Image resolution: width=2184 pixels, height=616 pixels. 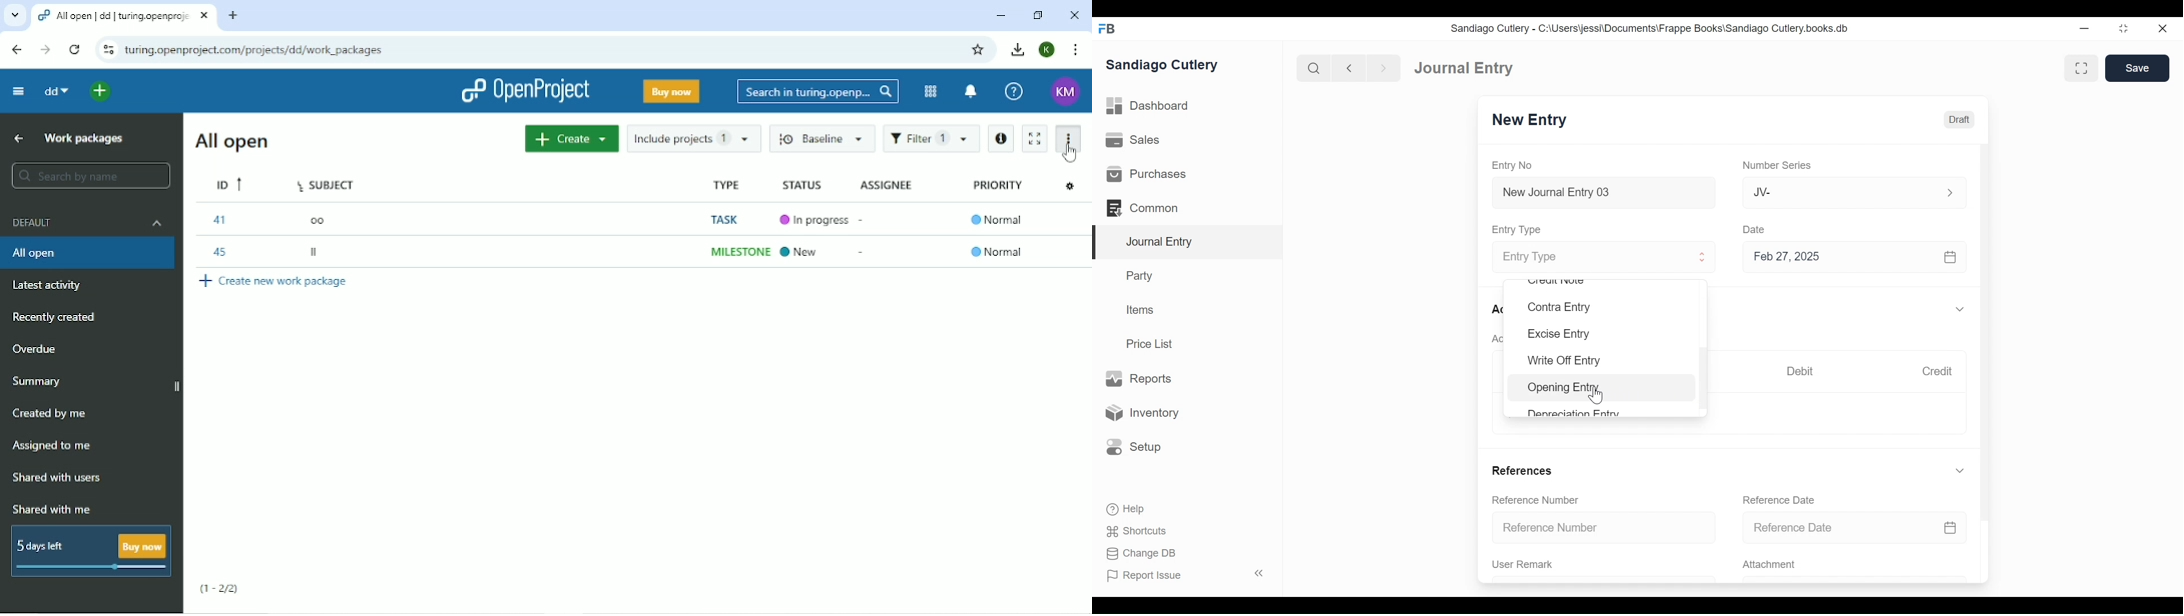 What do you see at coordinates (51, 413) in the screenshot?
I see `Created by name` at bounding box center [51, 413].